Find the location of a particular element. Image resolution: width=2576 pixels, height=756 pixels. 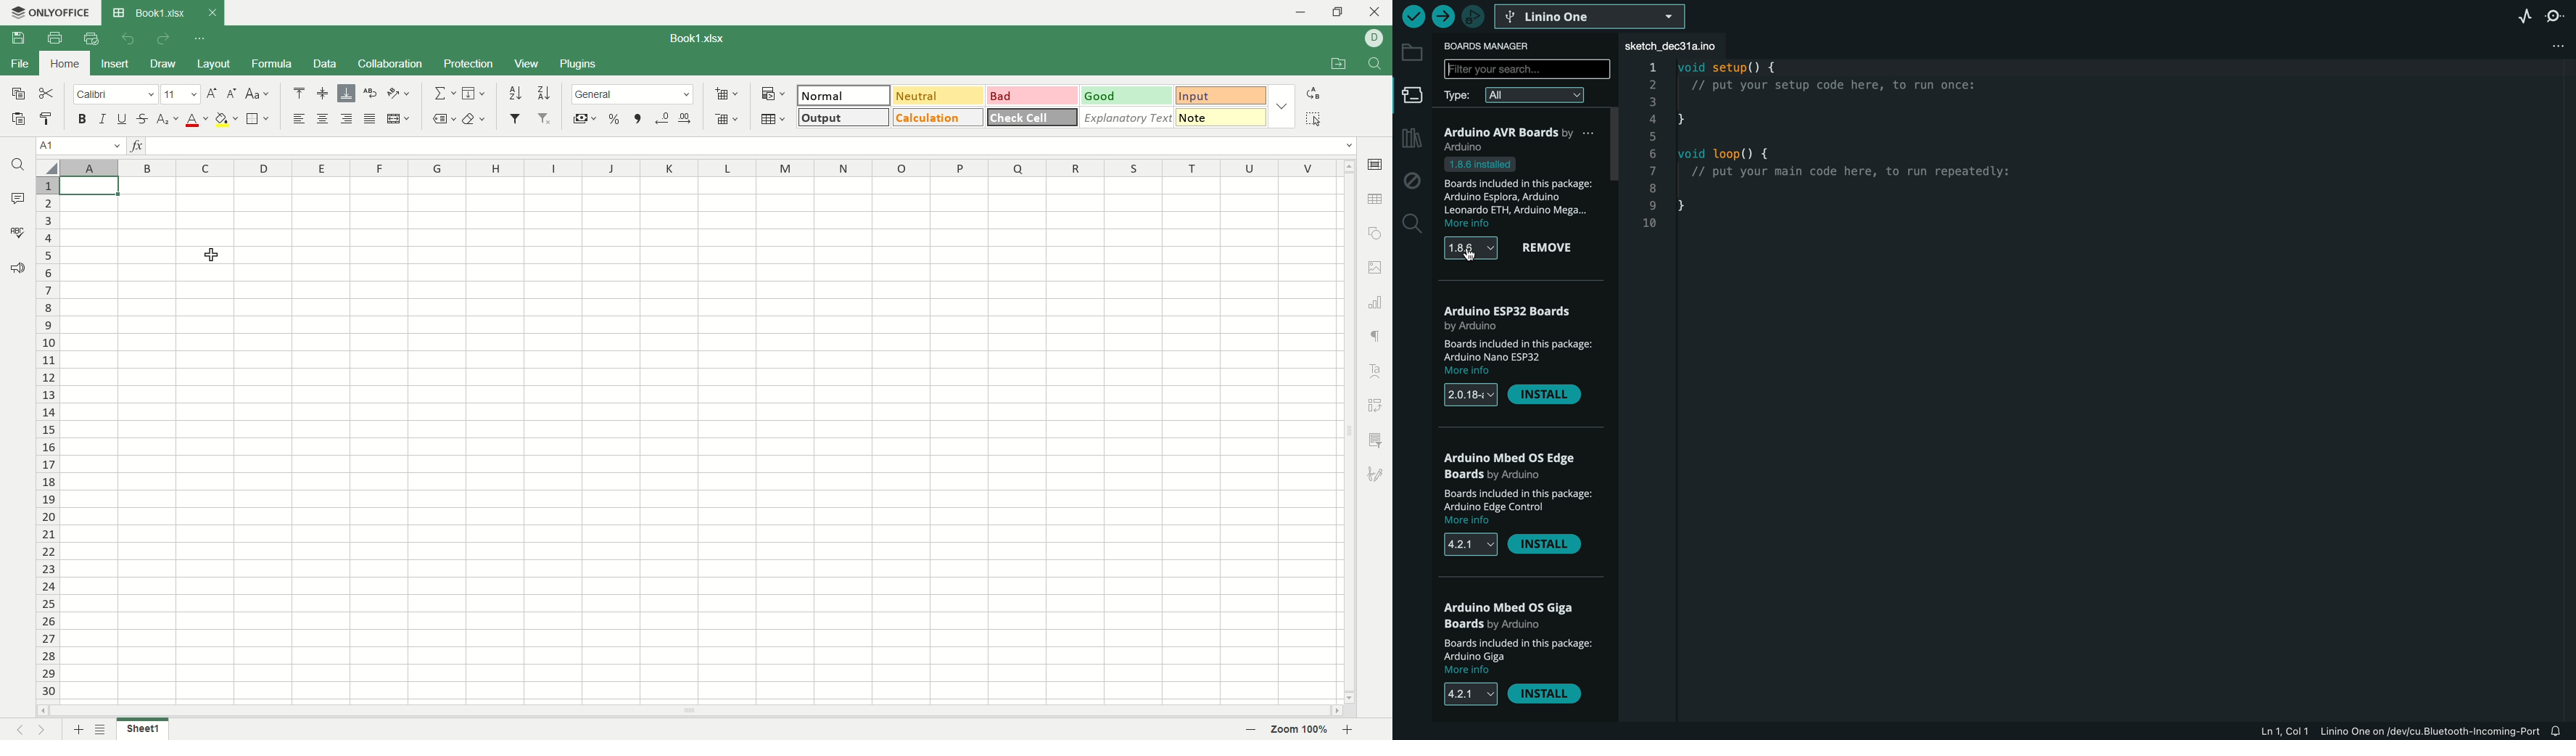

font size is located at coordinates (180, 95).